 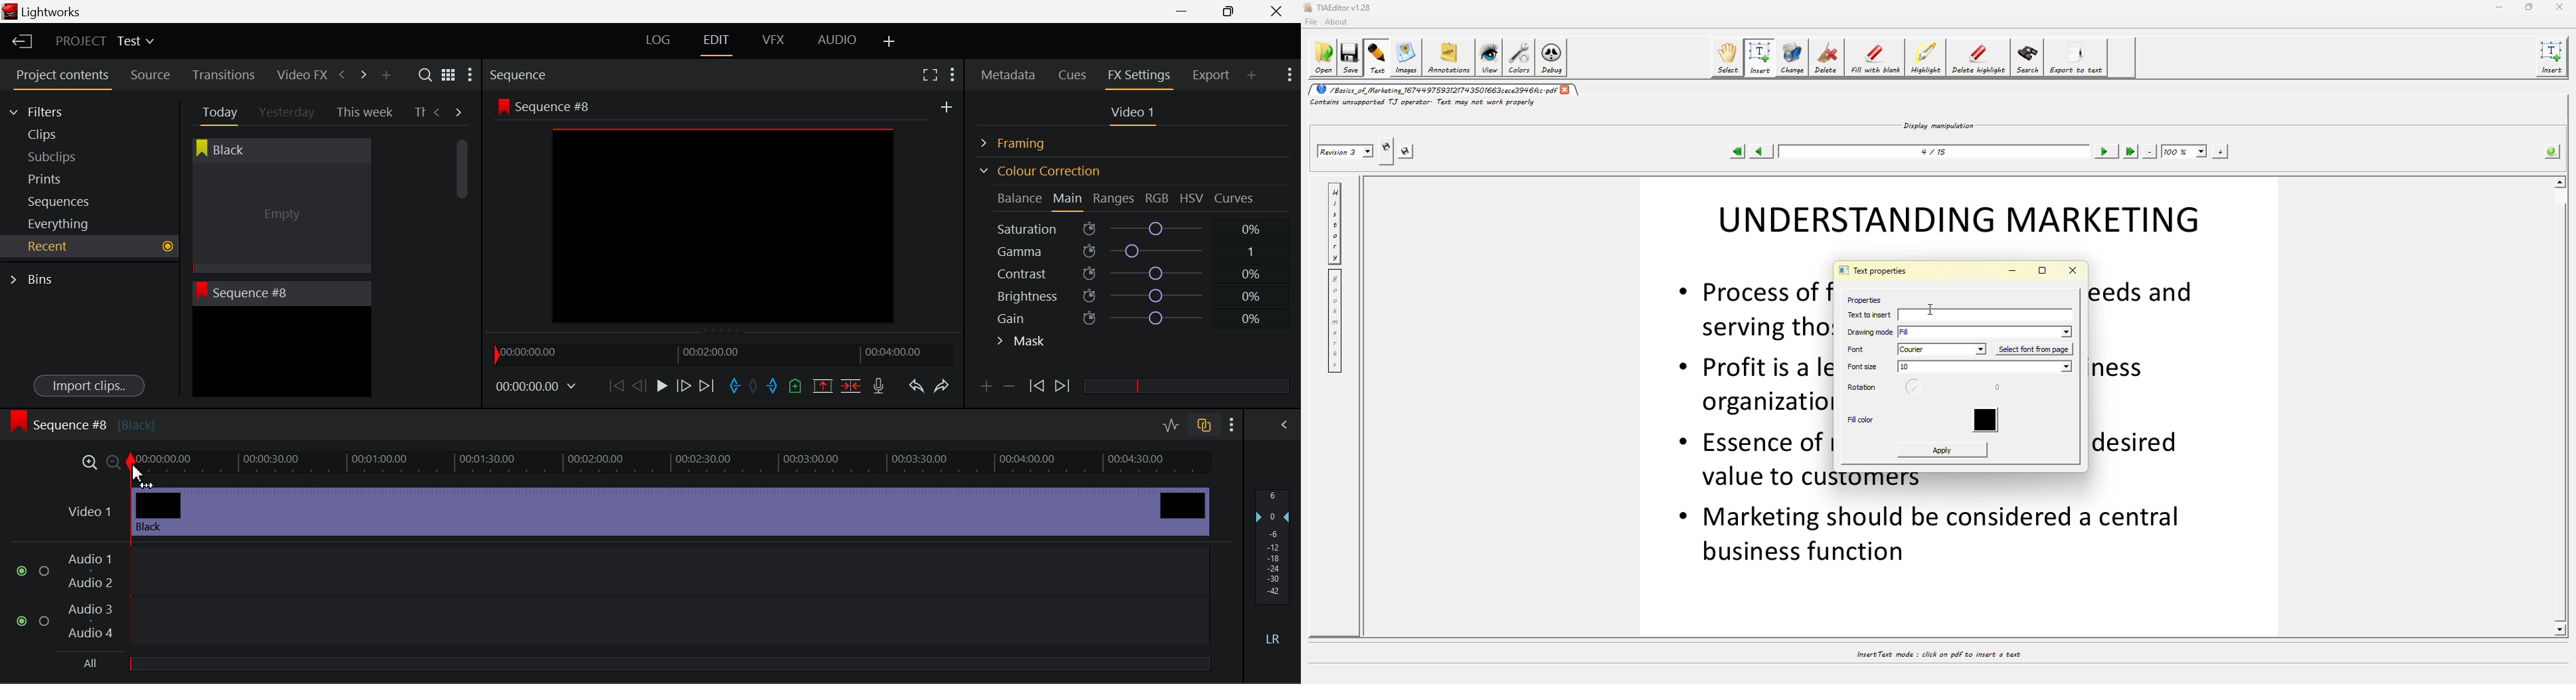 I want to click on Recent Tab Open, so click(x=89, y=247).